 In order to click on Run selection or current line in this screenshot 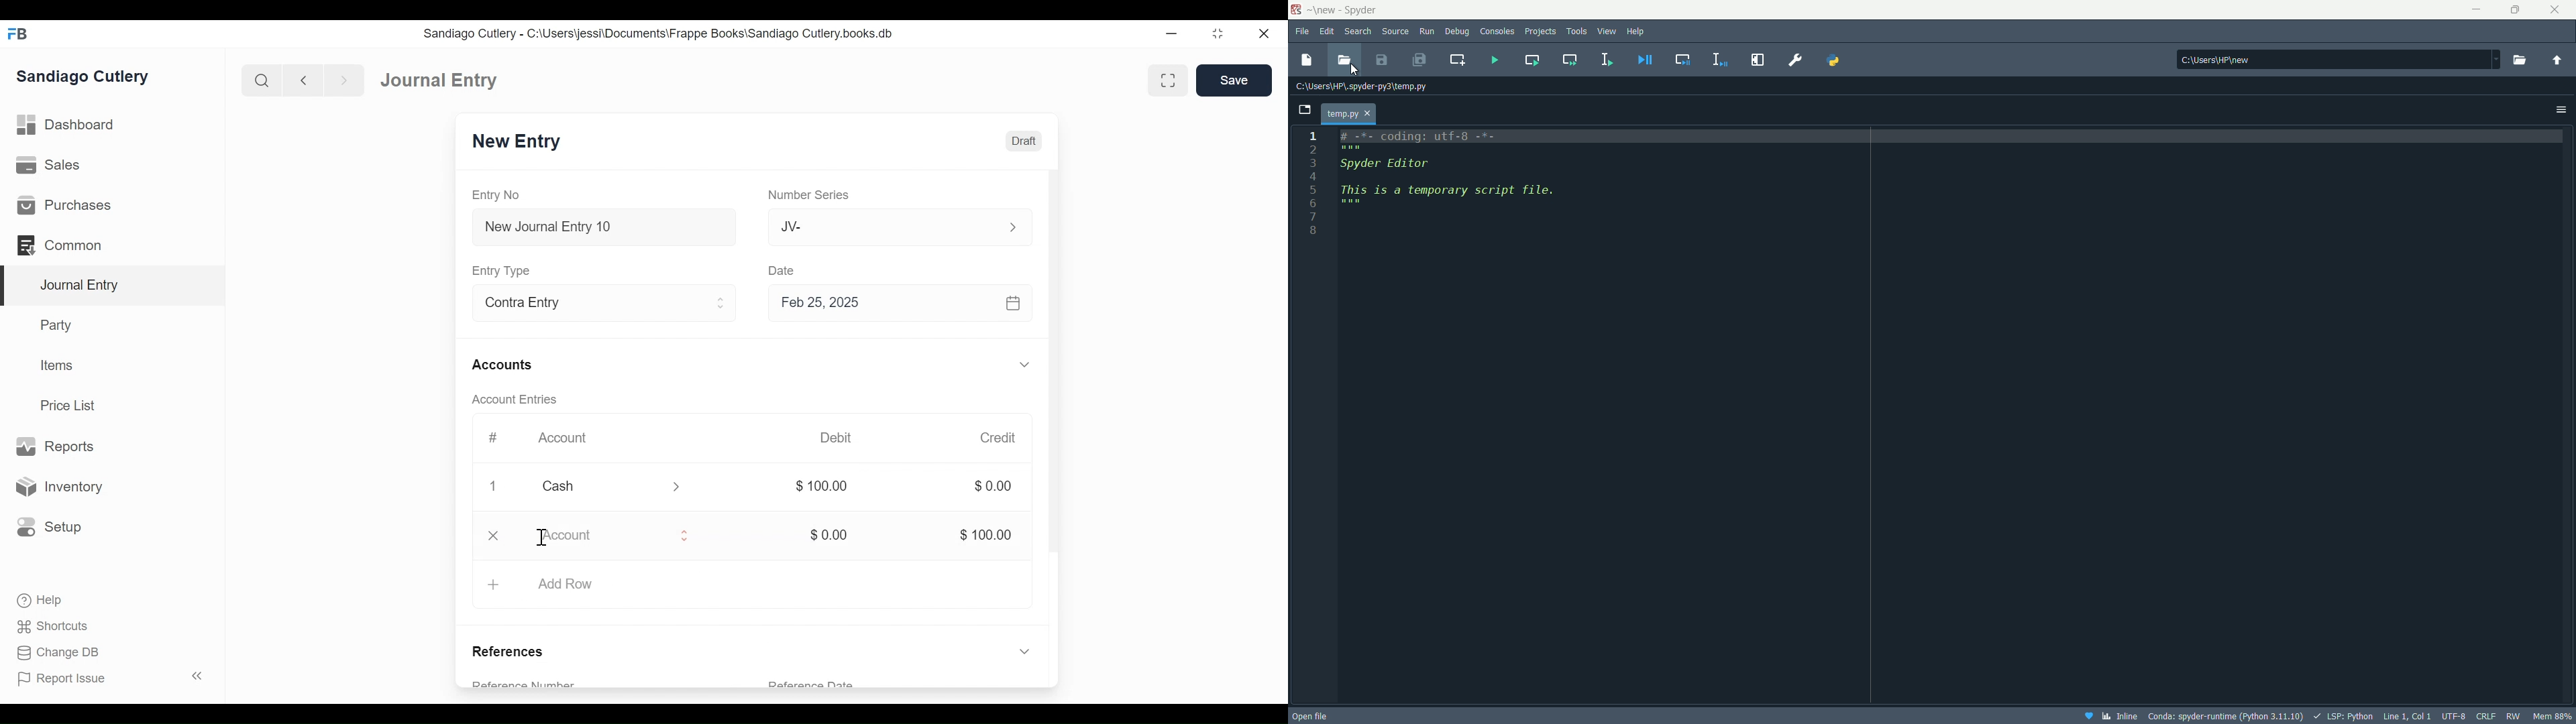, I will do `click(1606, 58)`.